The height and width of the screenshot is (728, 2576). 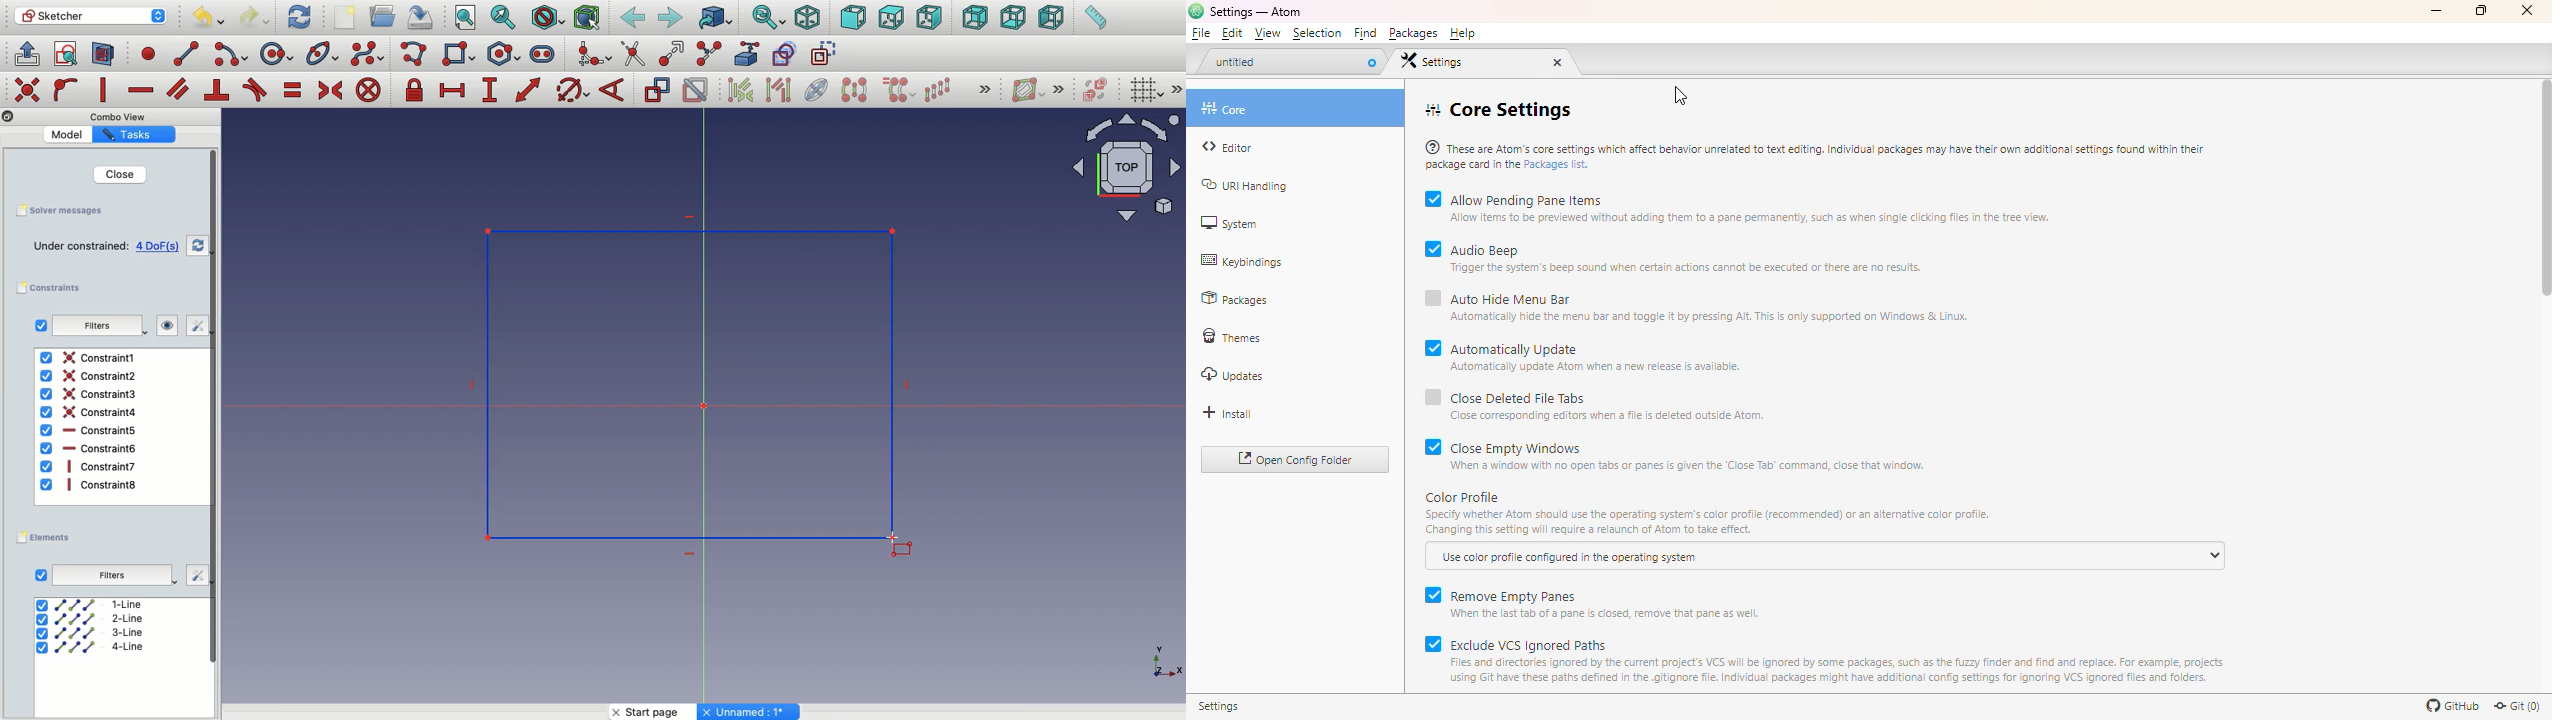 I want to click on 3-line, so click(x=91, y=634).